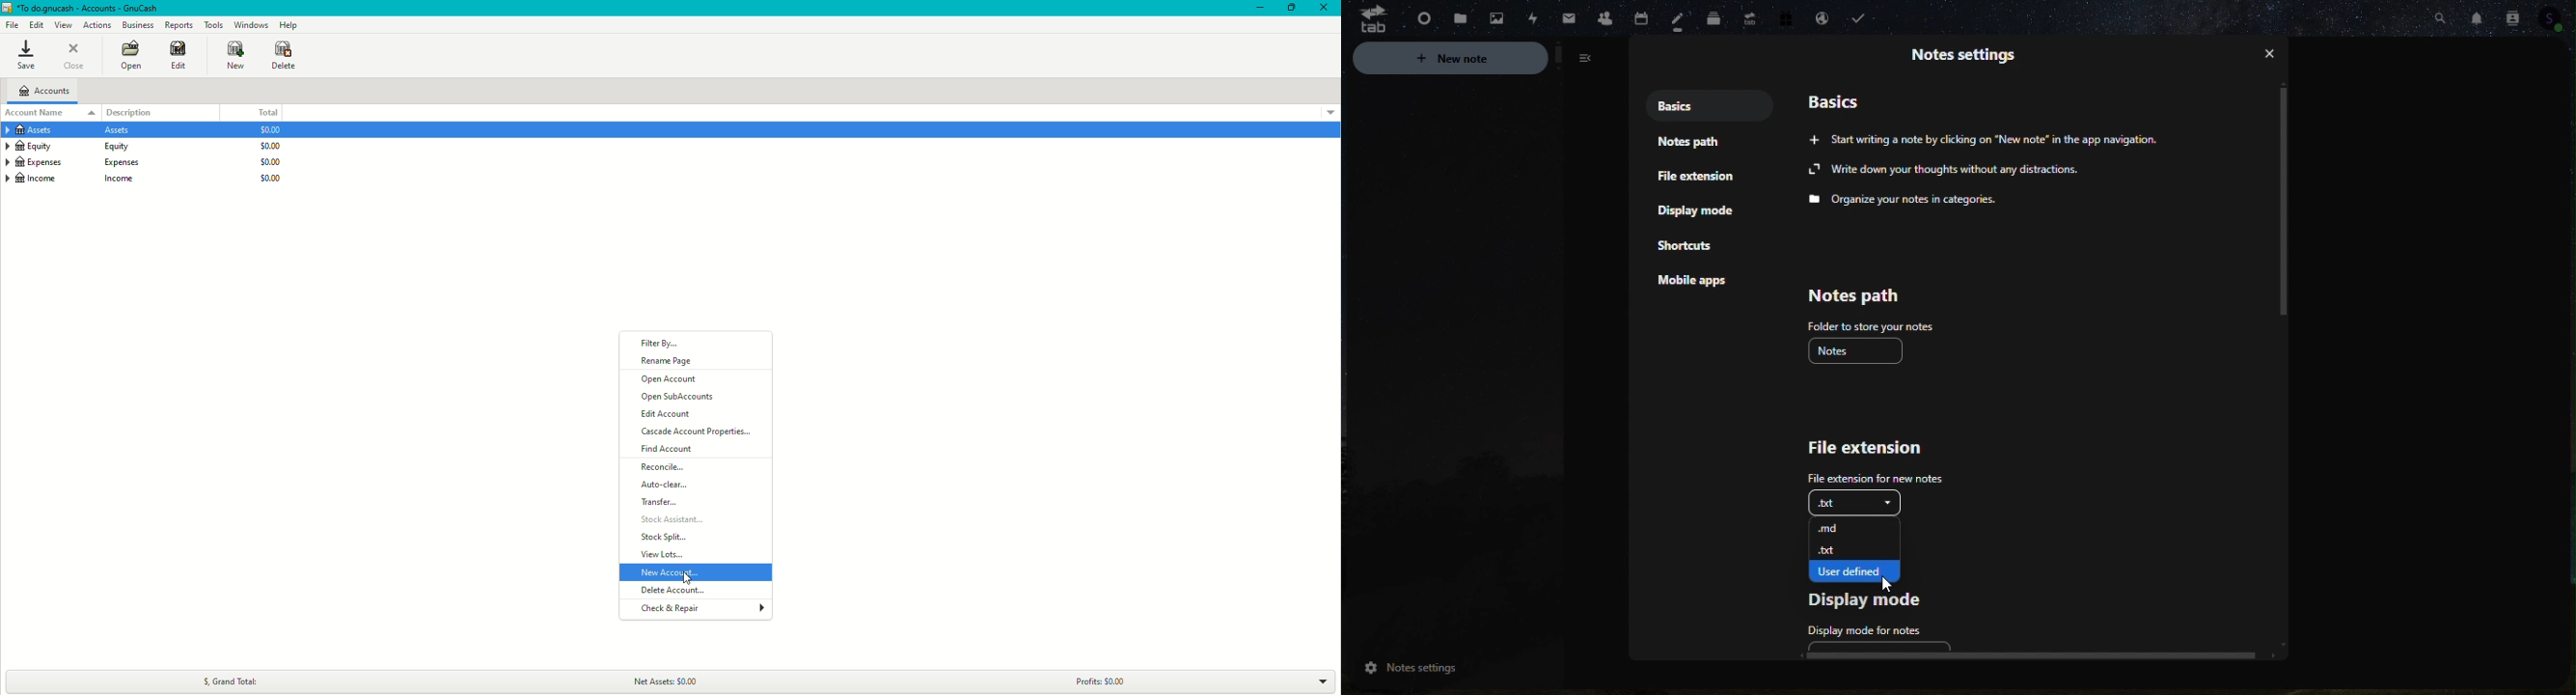 This screenshot has width=2576, height=700. Describe the element at coordinates (1291, 8) in the screenshot. I see `Restore` at that location.